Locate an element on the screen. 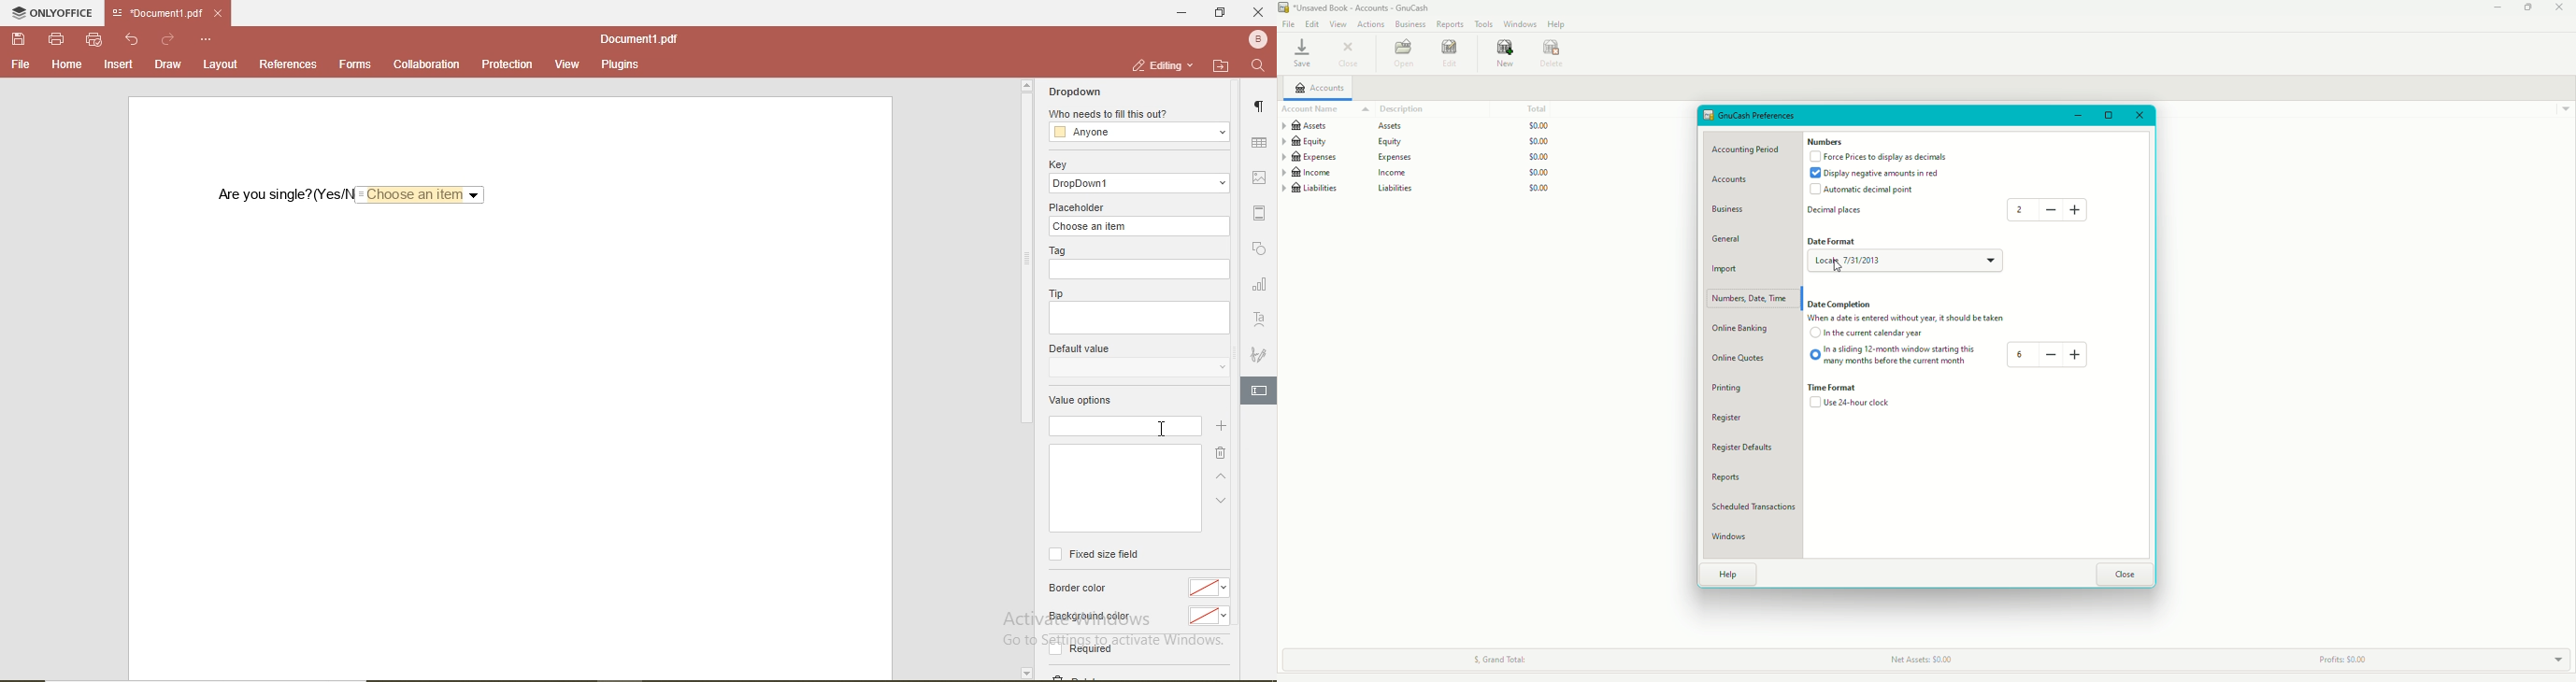 The image size is (2576, 700). references is located at coordinates (289, 64).